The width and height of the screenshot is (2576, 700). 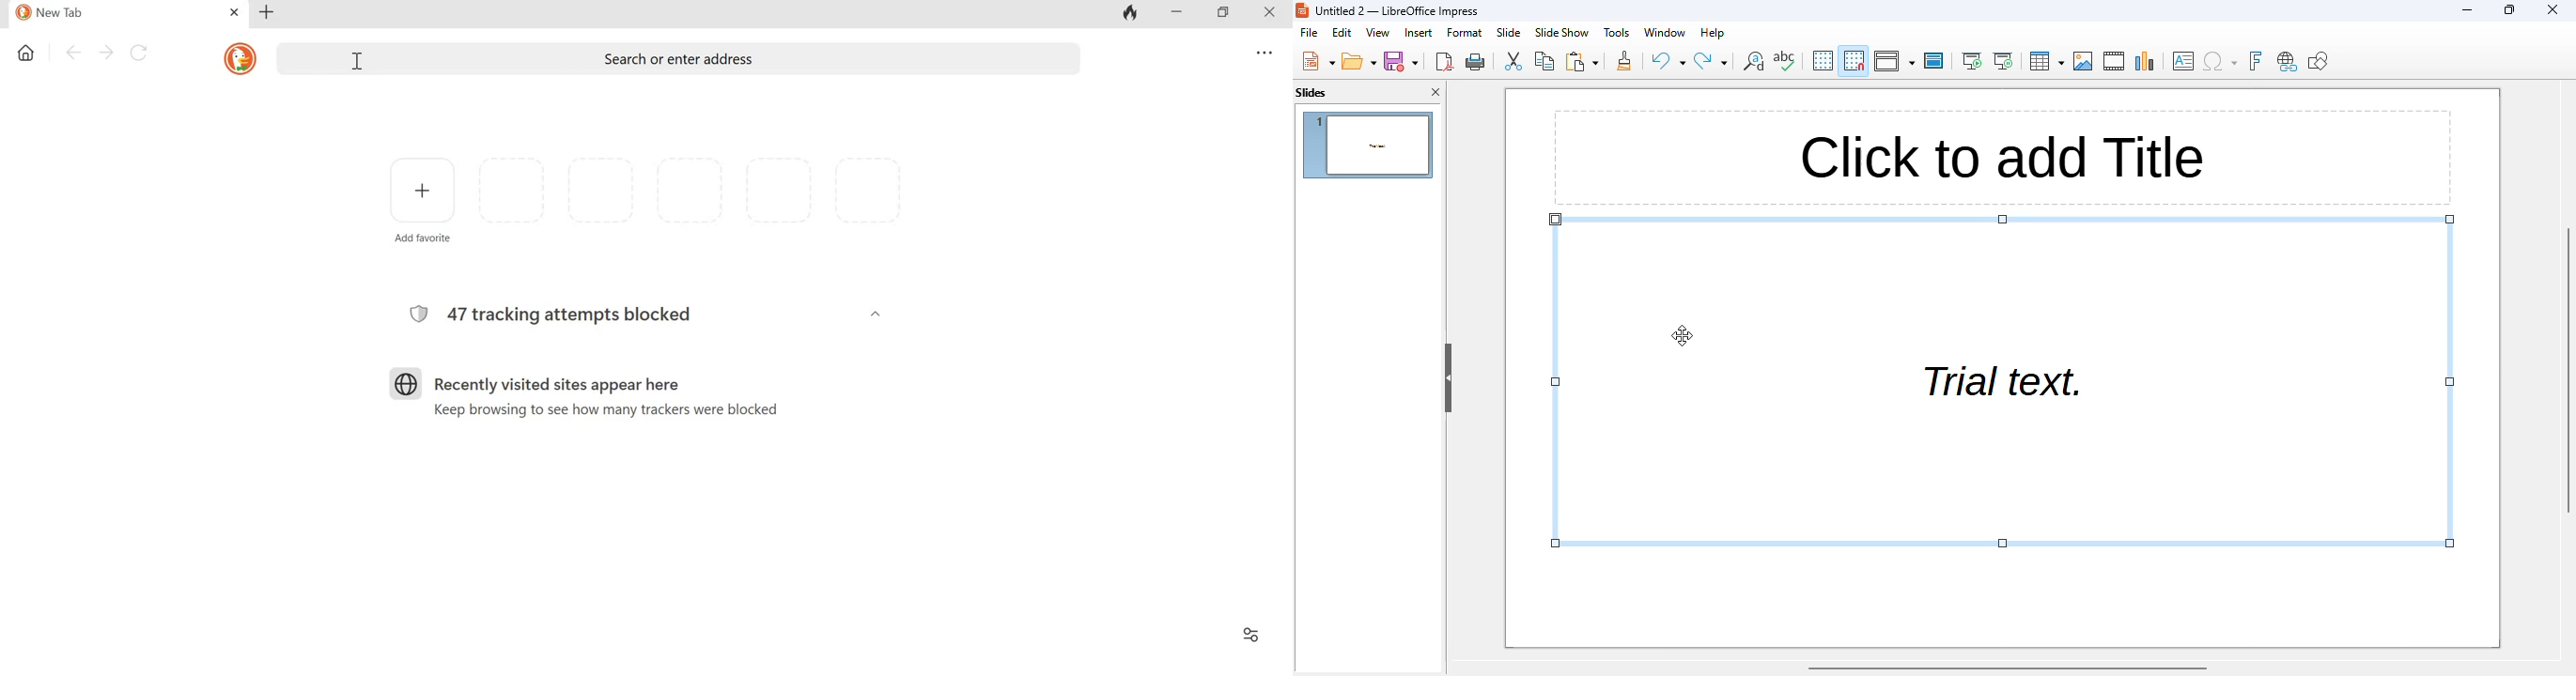 I want to click on show draw functions, so click(x=2318, y=60).